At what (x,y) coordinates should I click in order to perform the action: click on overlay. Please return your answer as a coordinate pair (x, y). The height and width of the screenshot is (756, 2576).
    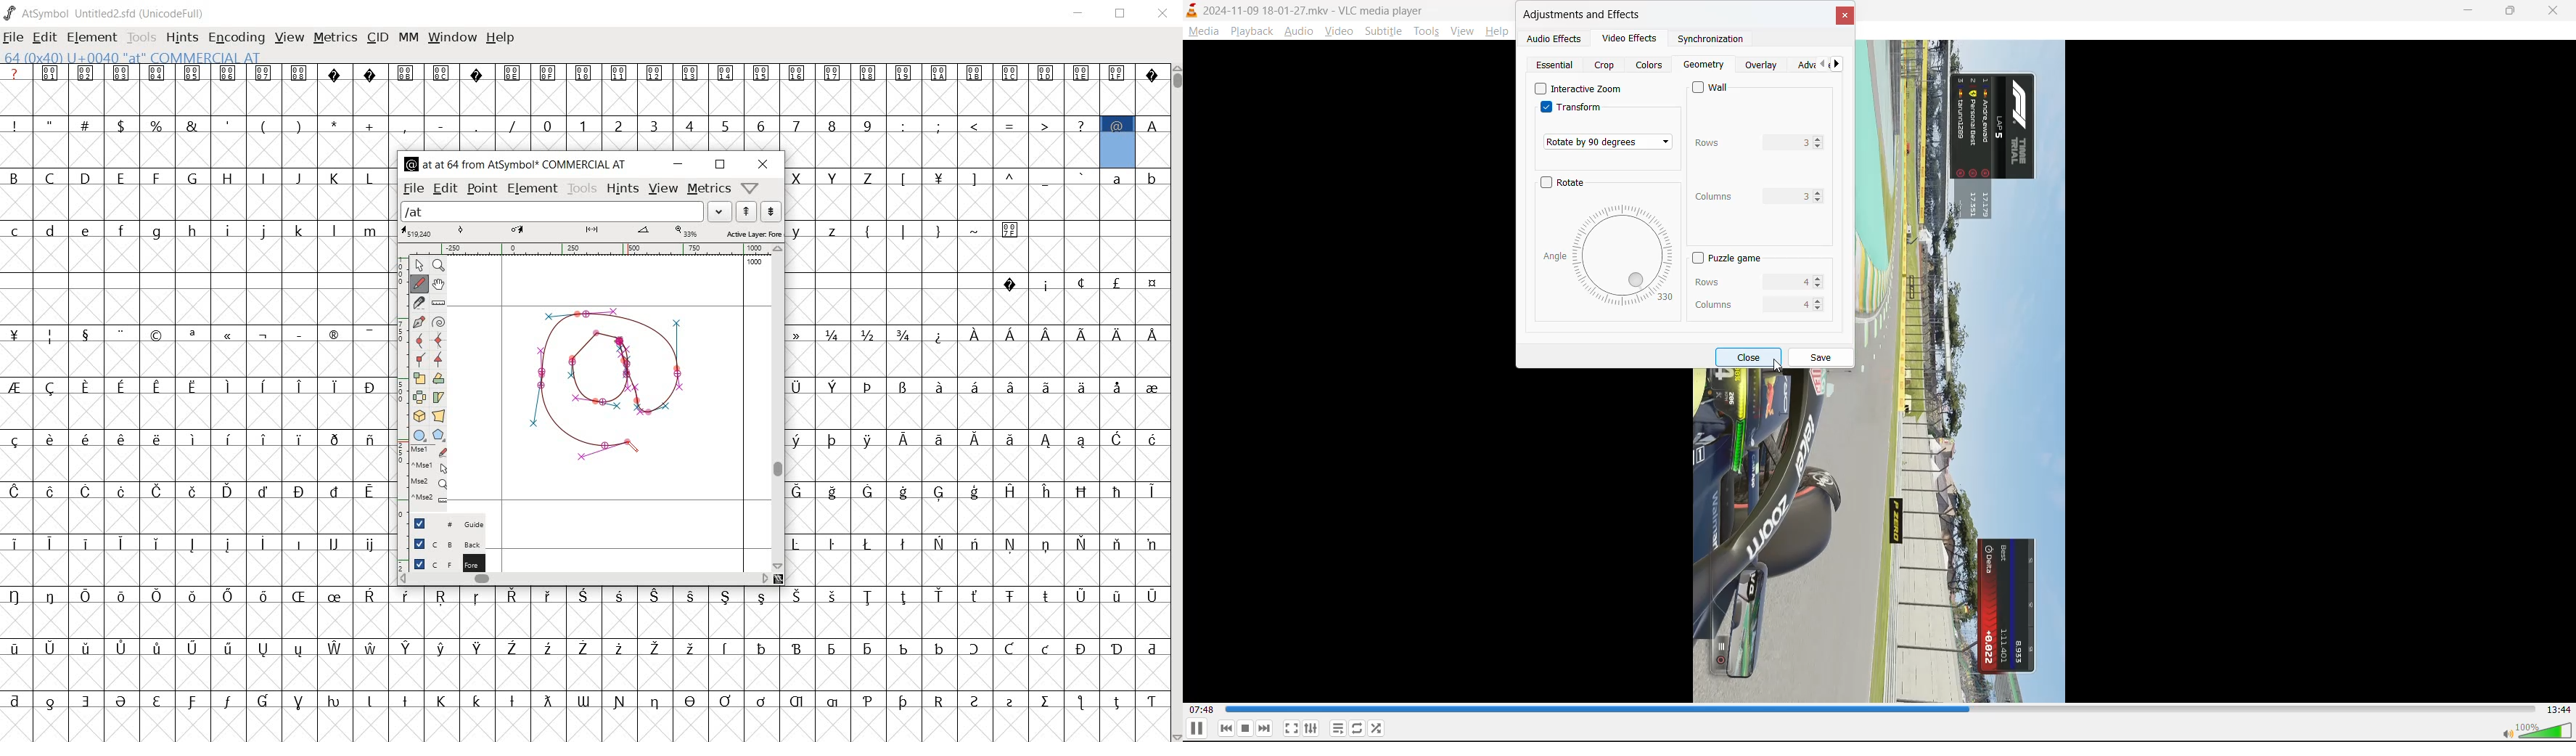
    Looking at the image, I should click on (1761, 64).